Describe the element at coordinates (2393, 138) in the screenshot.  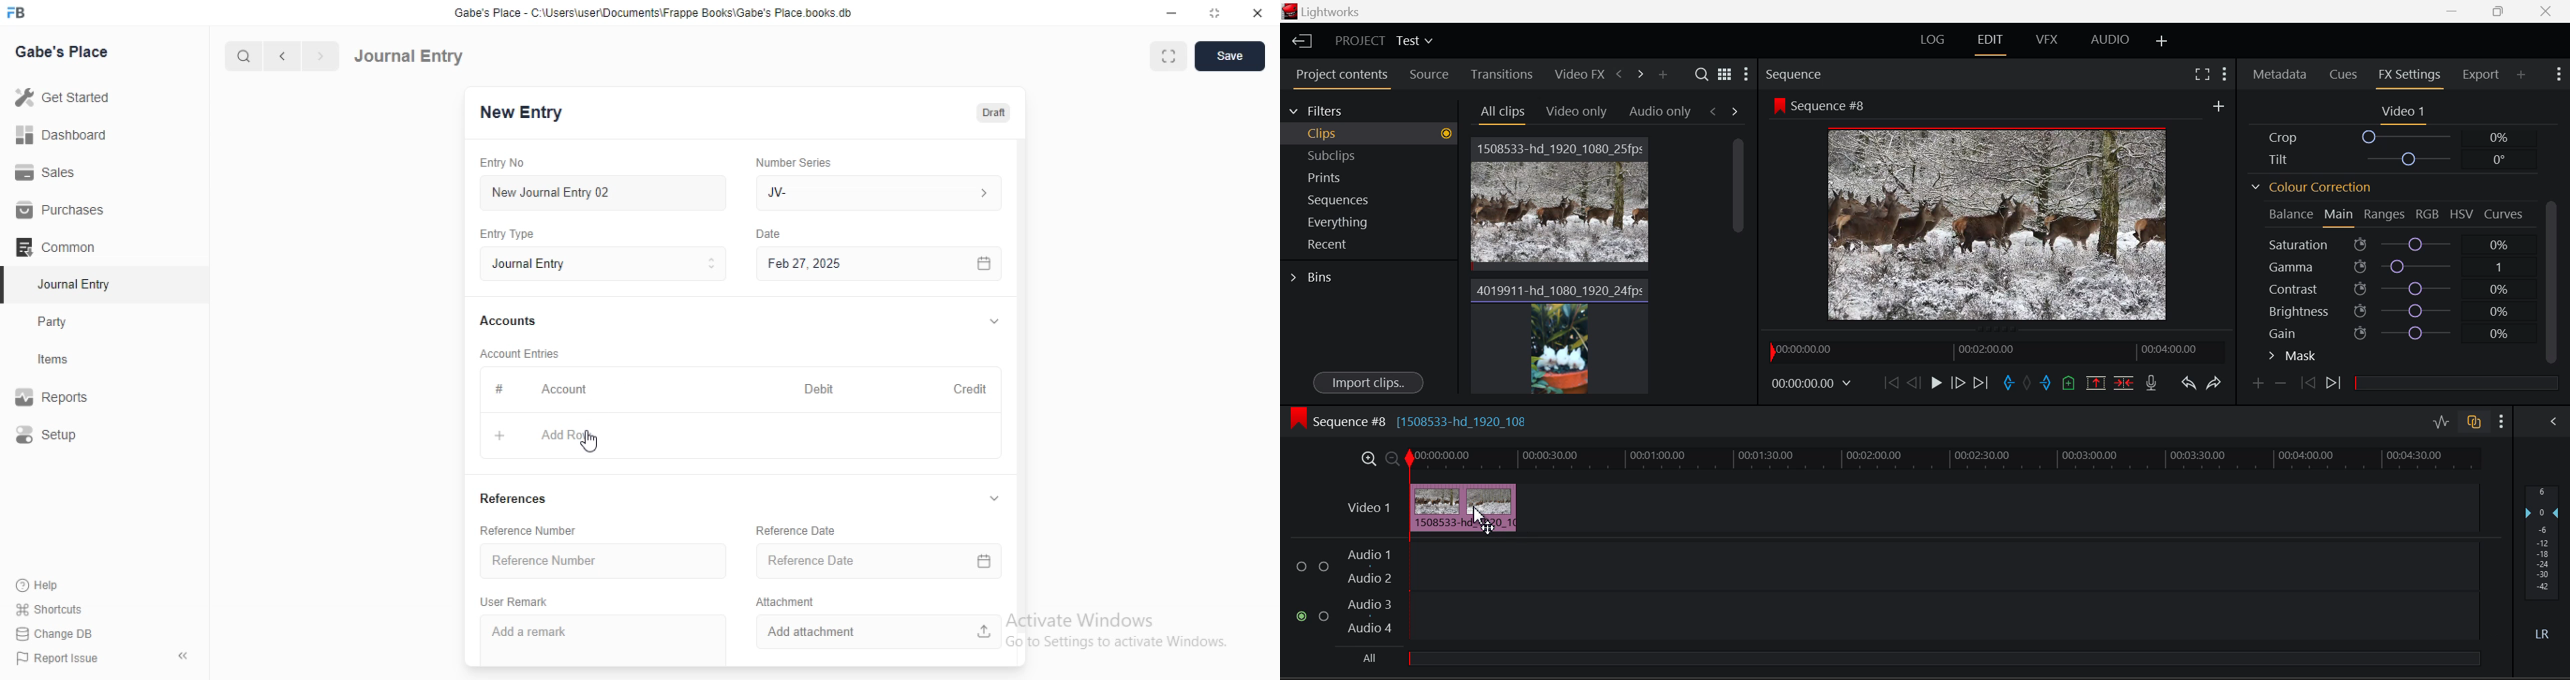
I see `Crop` at that location.